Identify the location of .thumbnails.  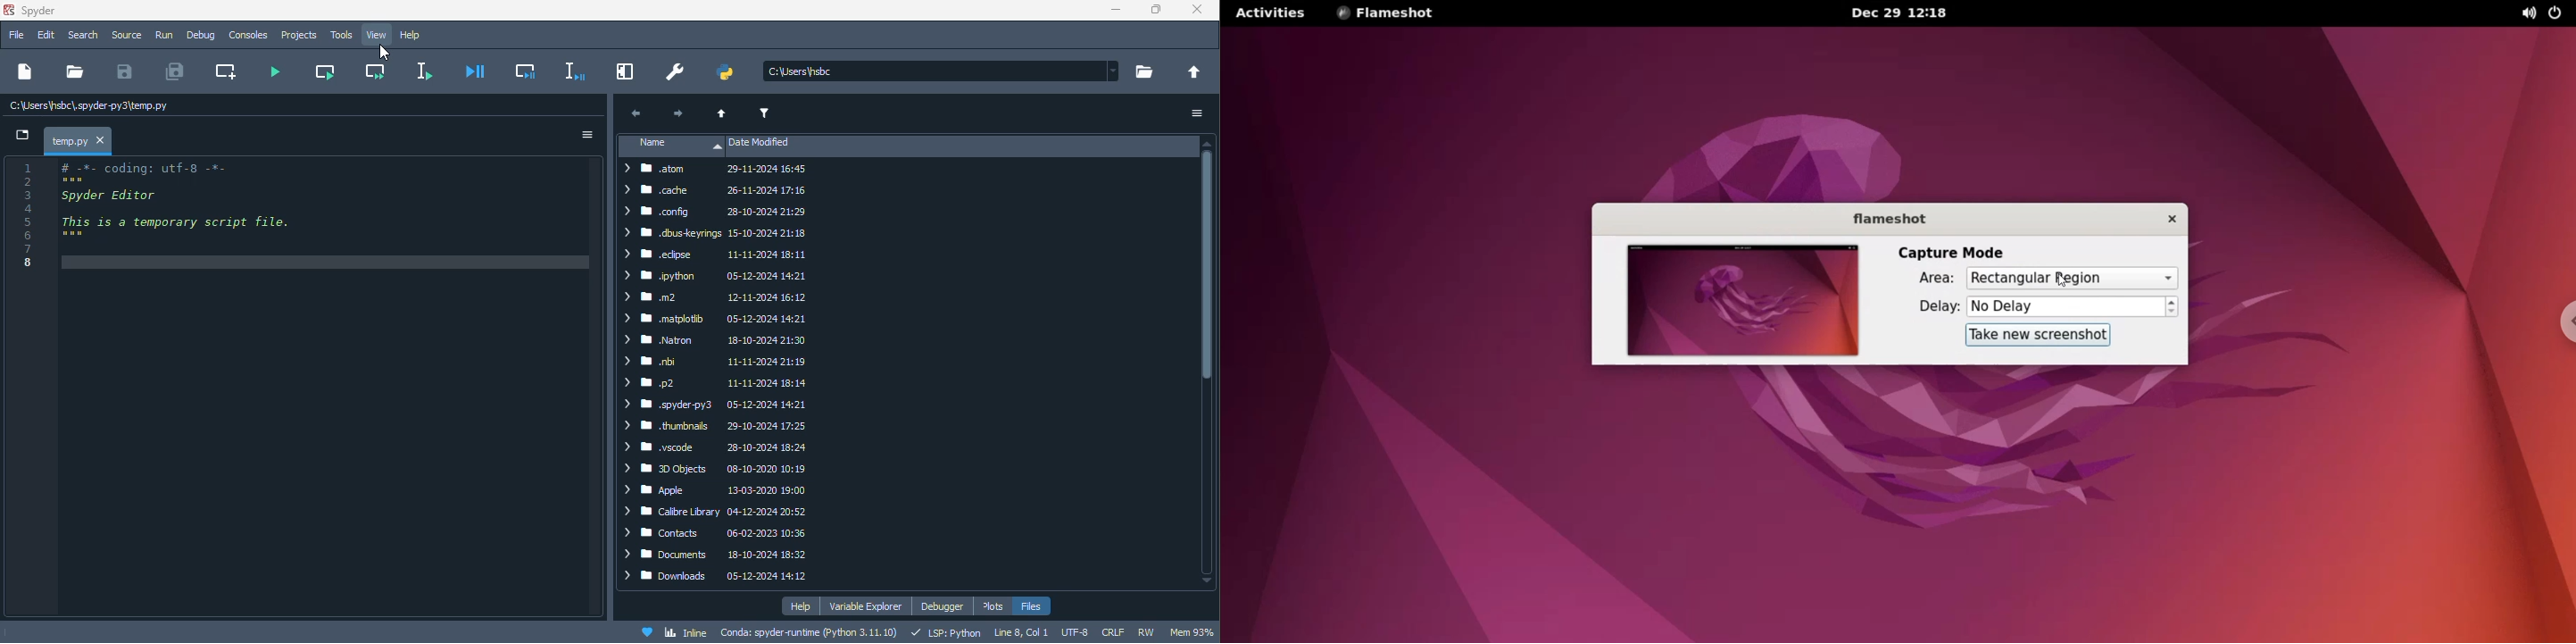
(719, 426).